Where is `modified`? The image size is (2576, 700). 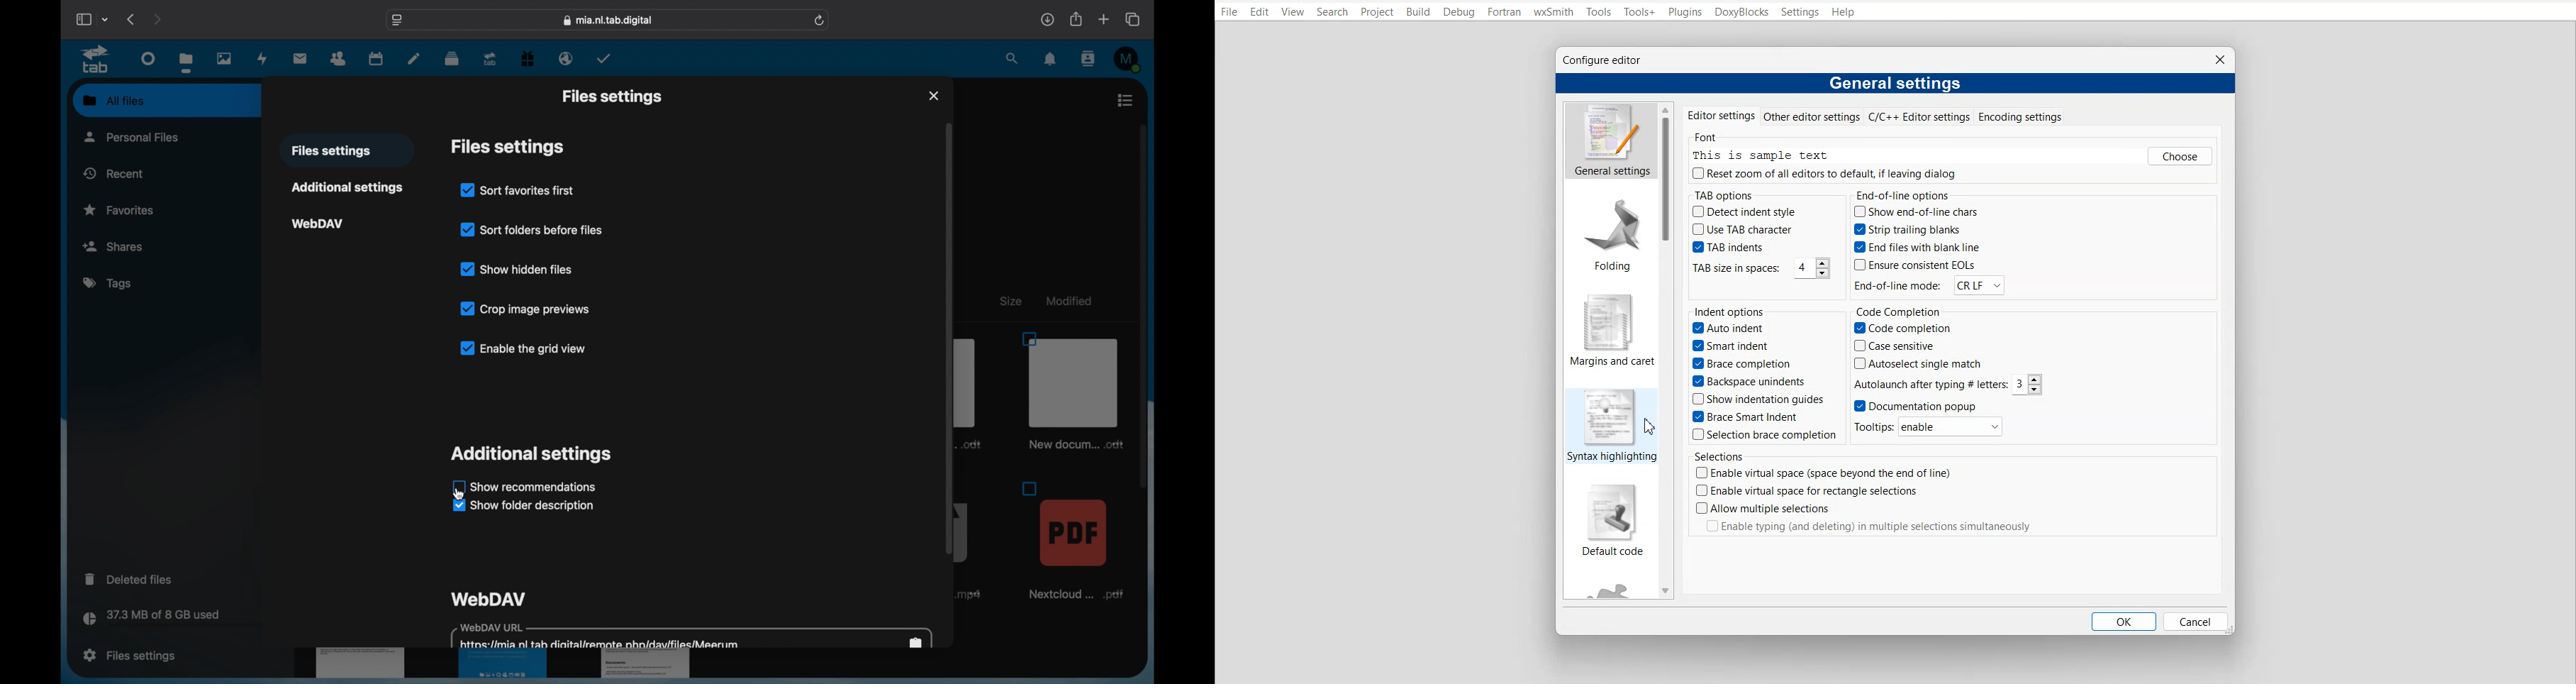
modified is located at coordinates (1071, 300).